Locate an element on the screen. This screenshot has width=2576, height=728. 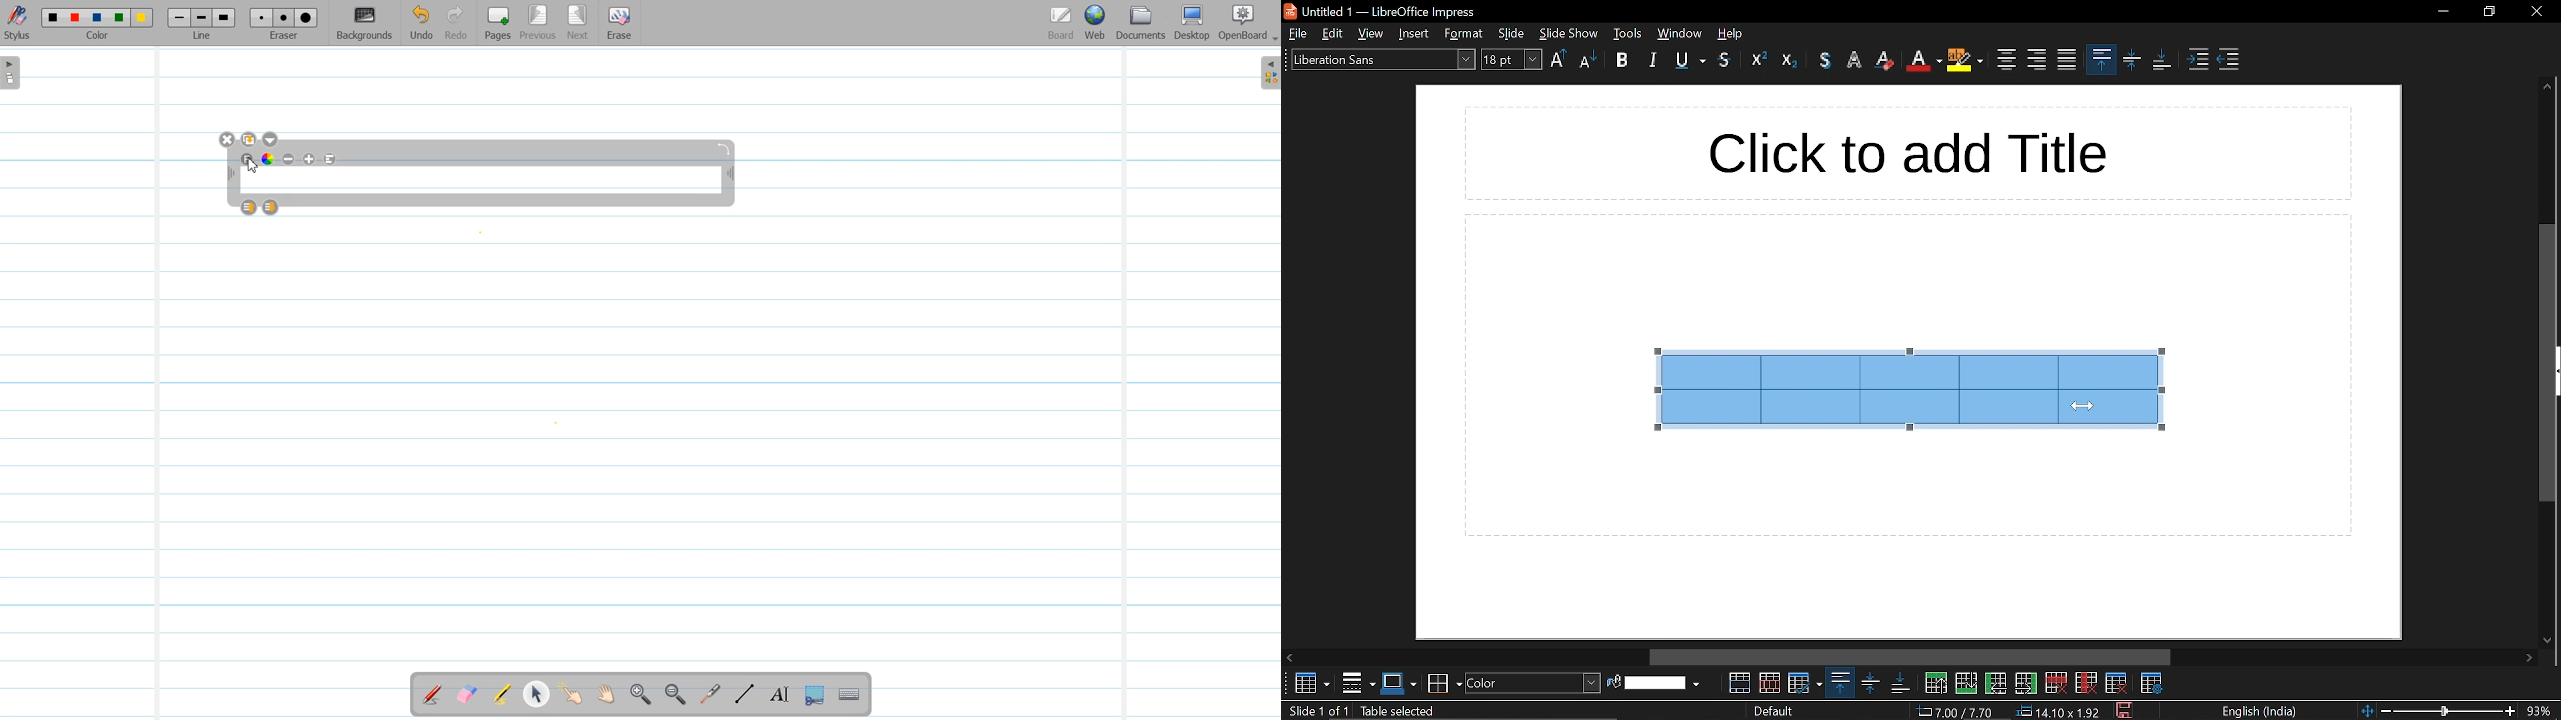
tools is located at coordinates (1629, 34).